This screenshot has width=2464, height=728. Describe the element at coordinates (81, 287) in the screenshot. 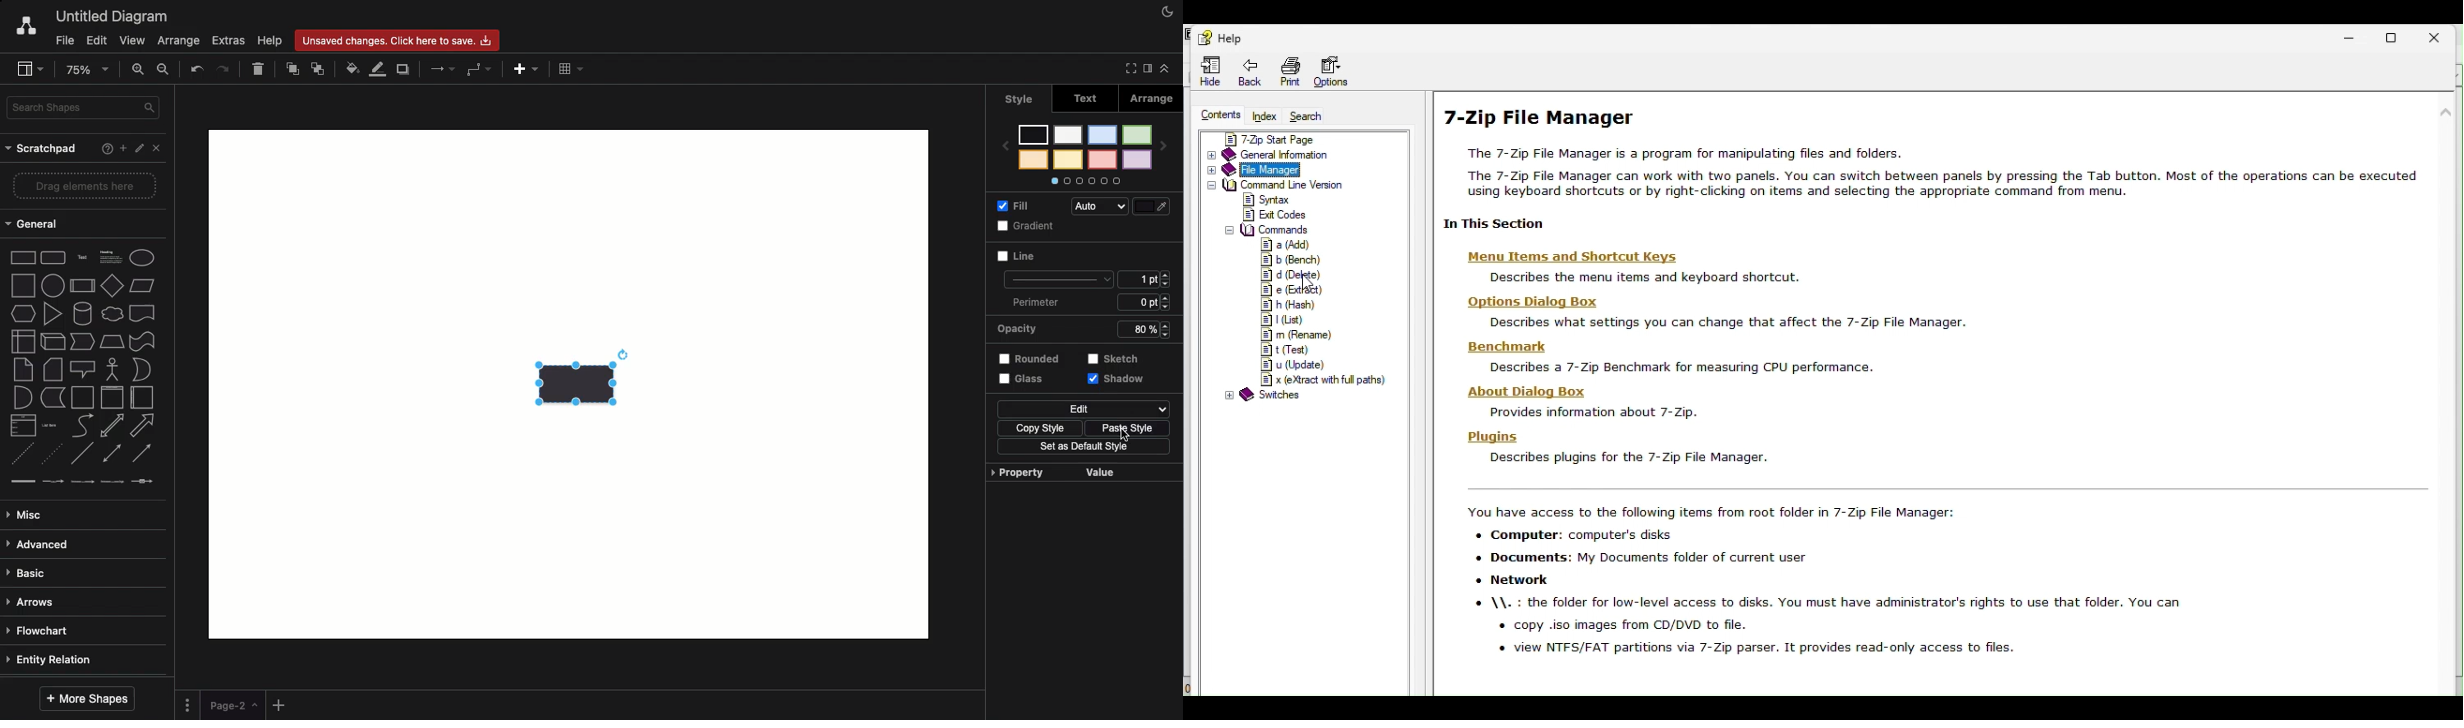

I see `process` at that location.